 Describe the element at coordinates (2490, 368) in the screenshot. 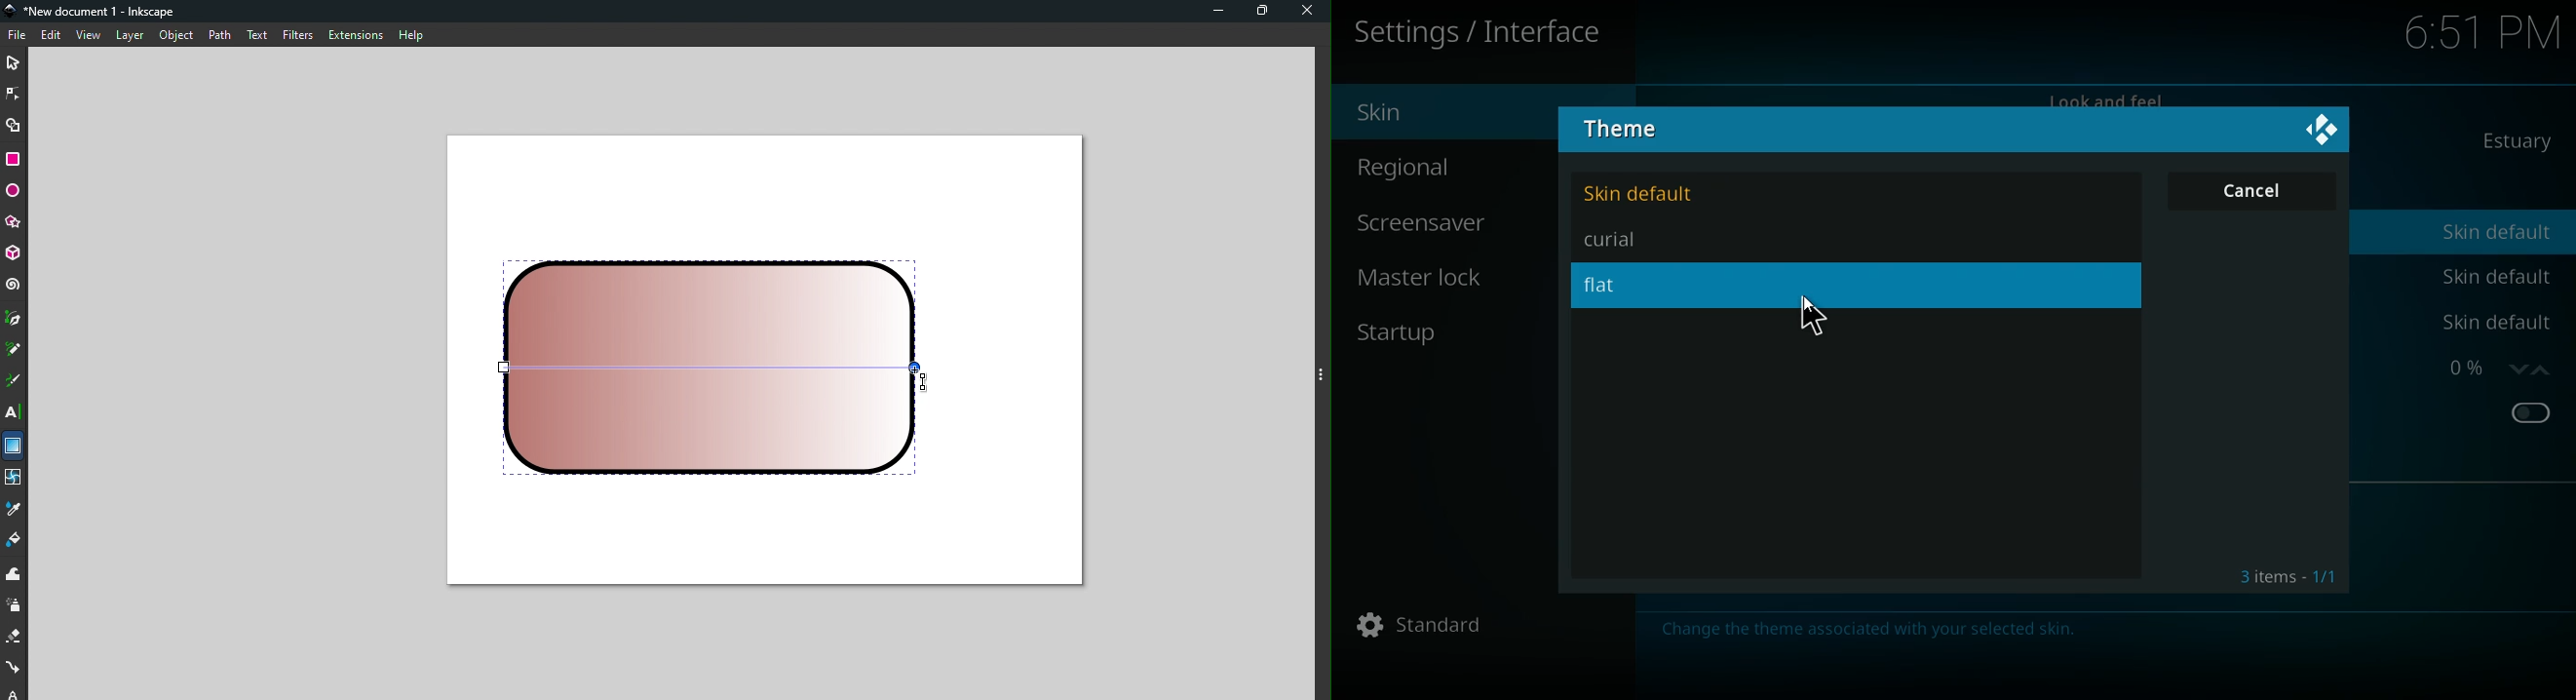

I see `zoom` at that location.